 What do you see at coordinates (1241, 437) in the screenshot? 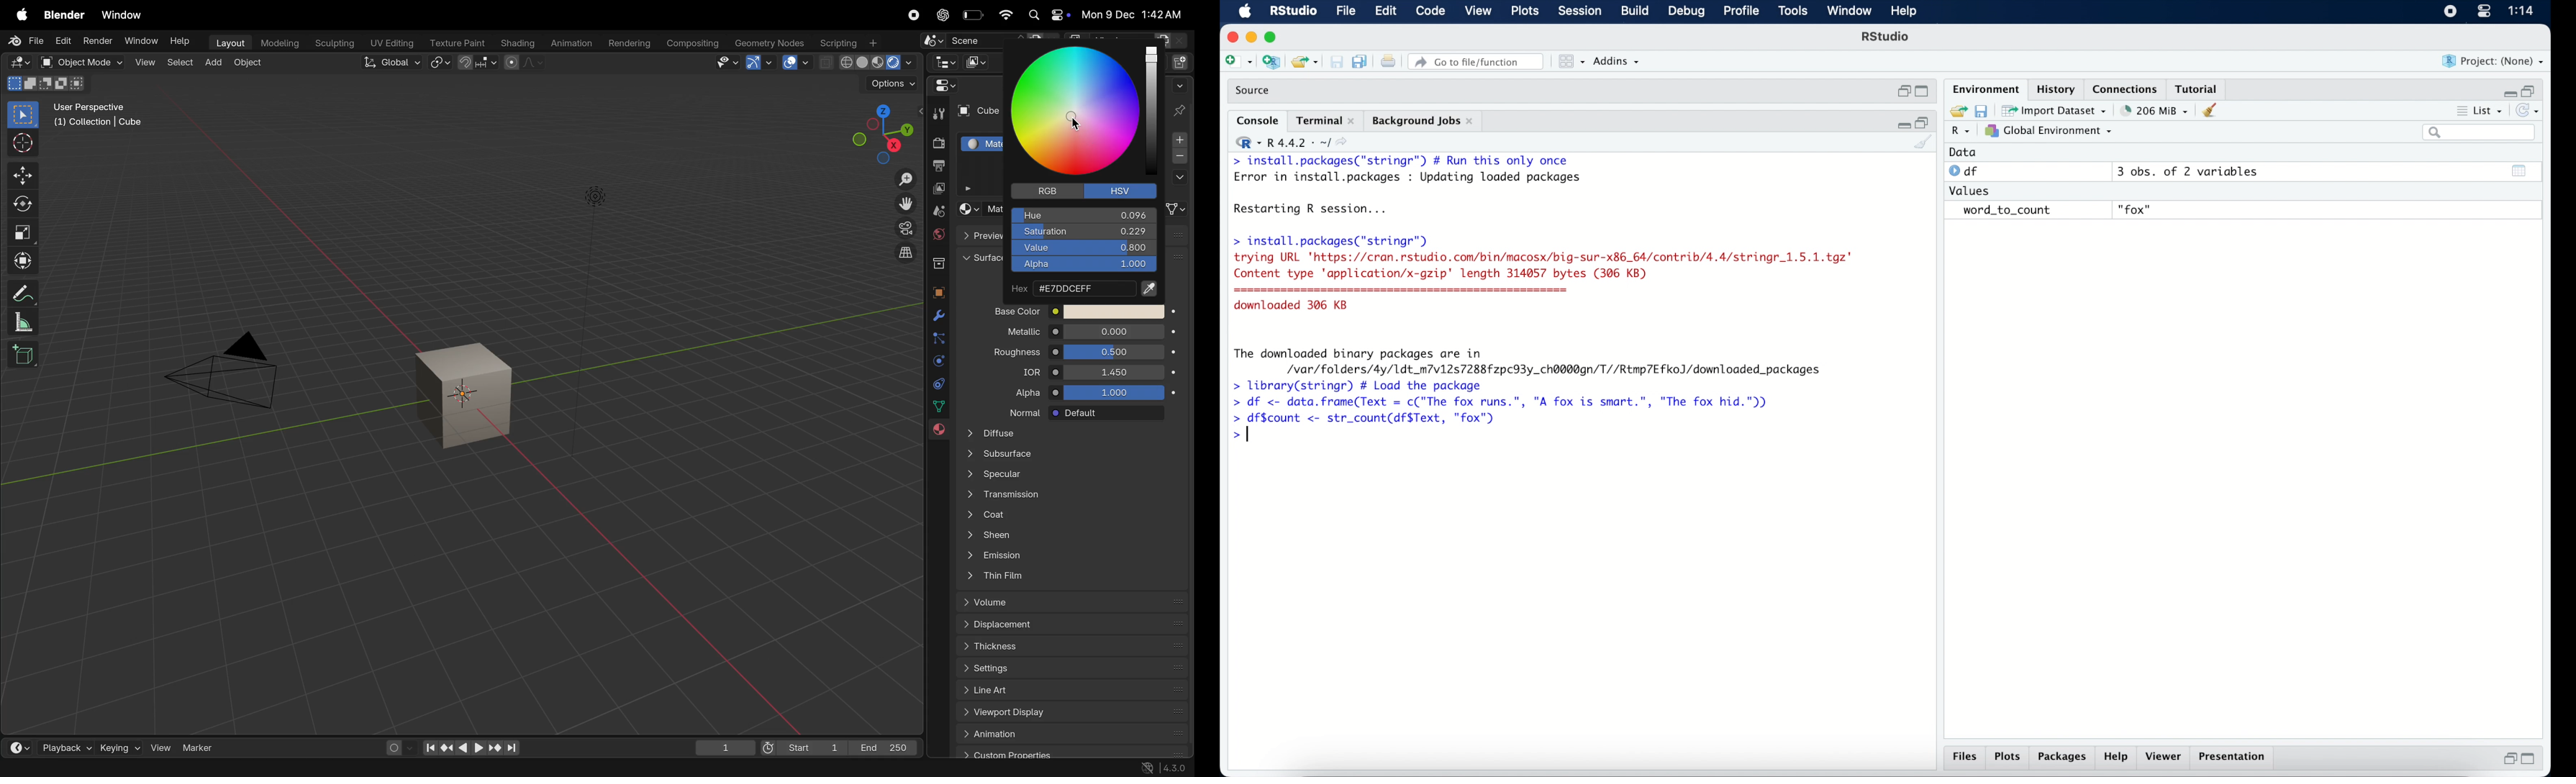
I see `command prompt` at bounding box center [1241, 437].